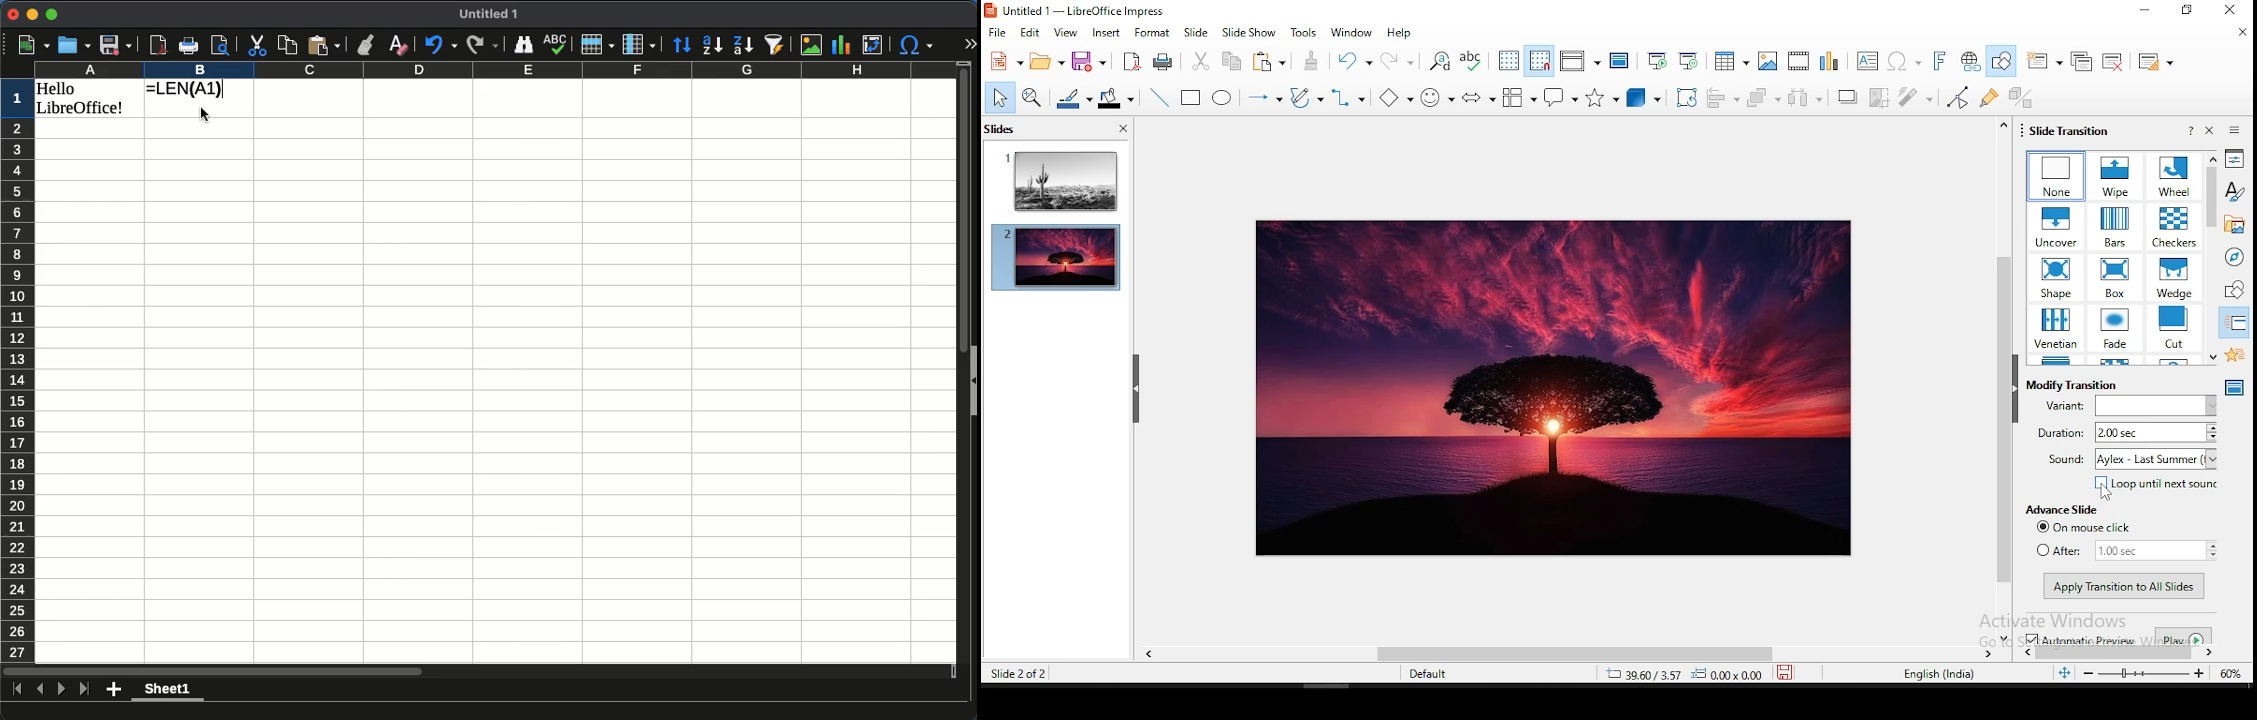 This screenshot has width=2268, height=728. I want to click on undo, so click(438, 42).